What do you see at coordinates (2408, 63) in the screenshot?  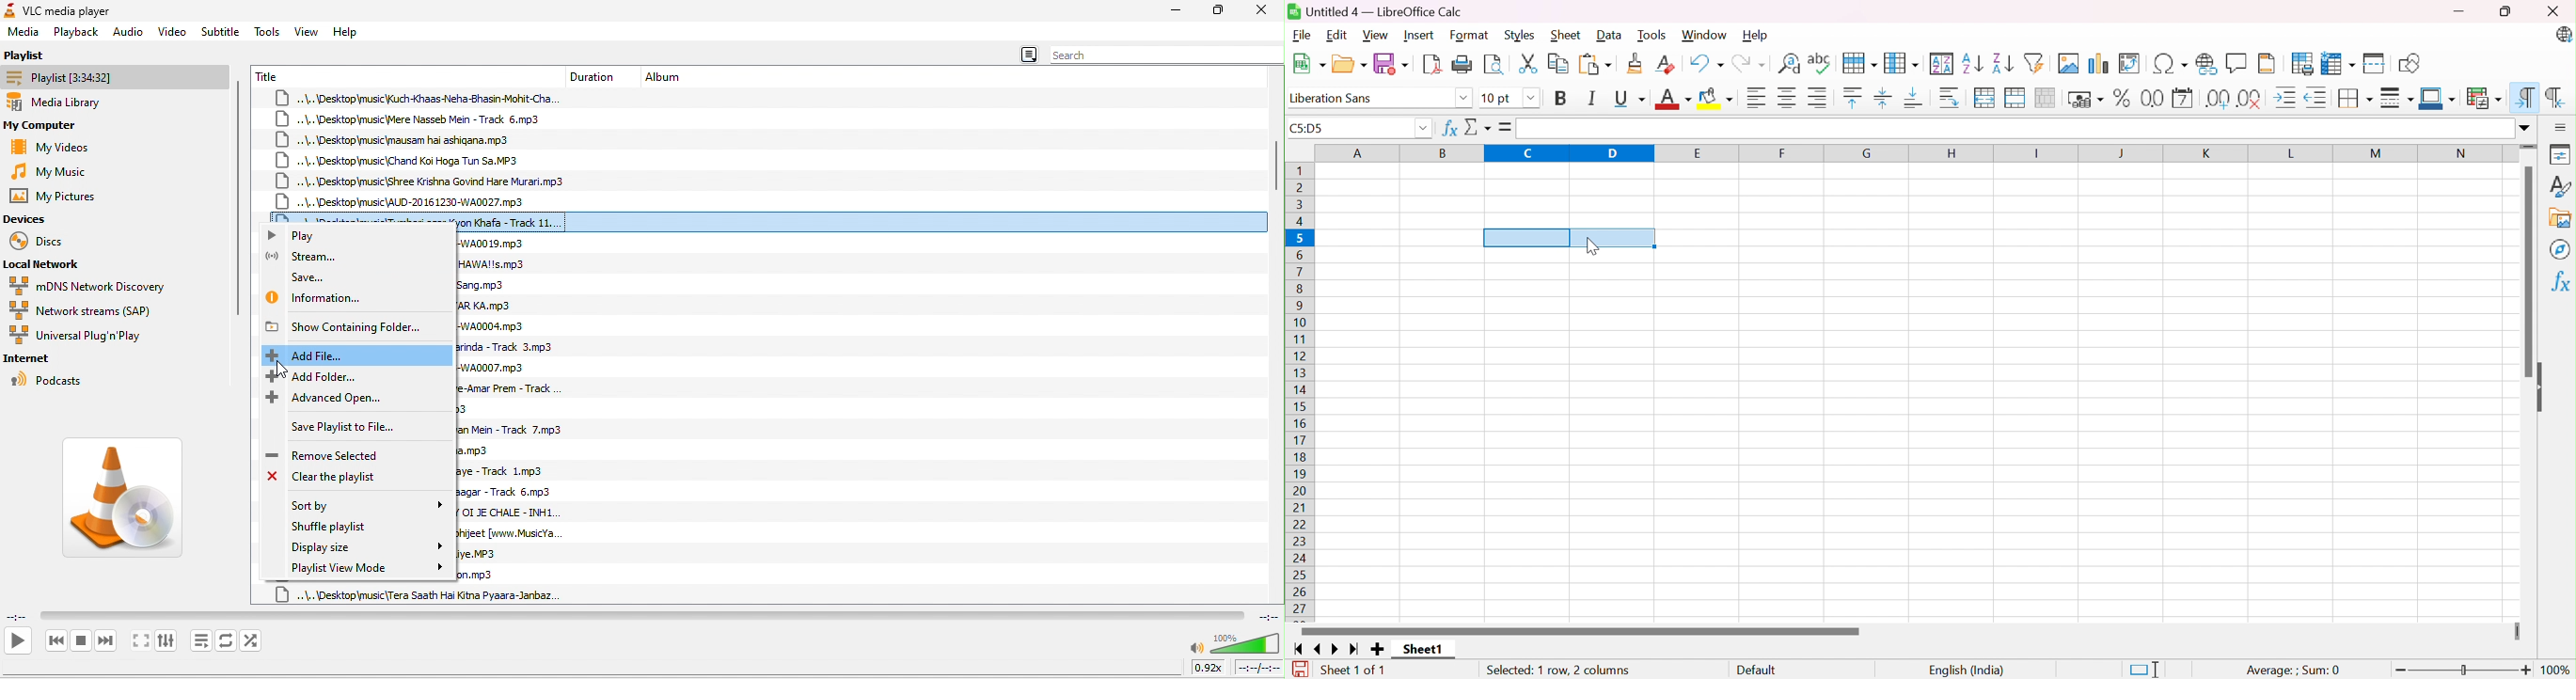 I see `Show Draw Functions` at bounding box center [2408, 63].